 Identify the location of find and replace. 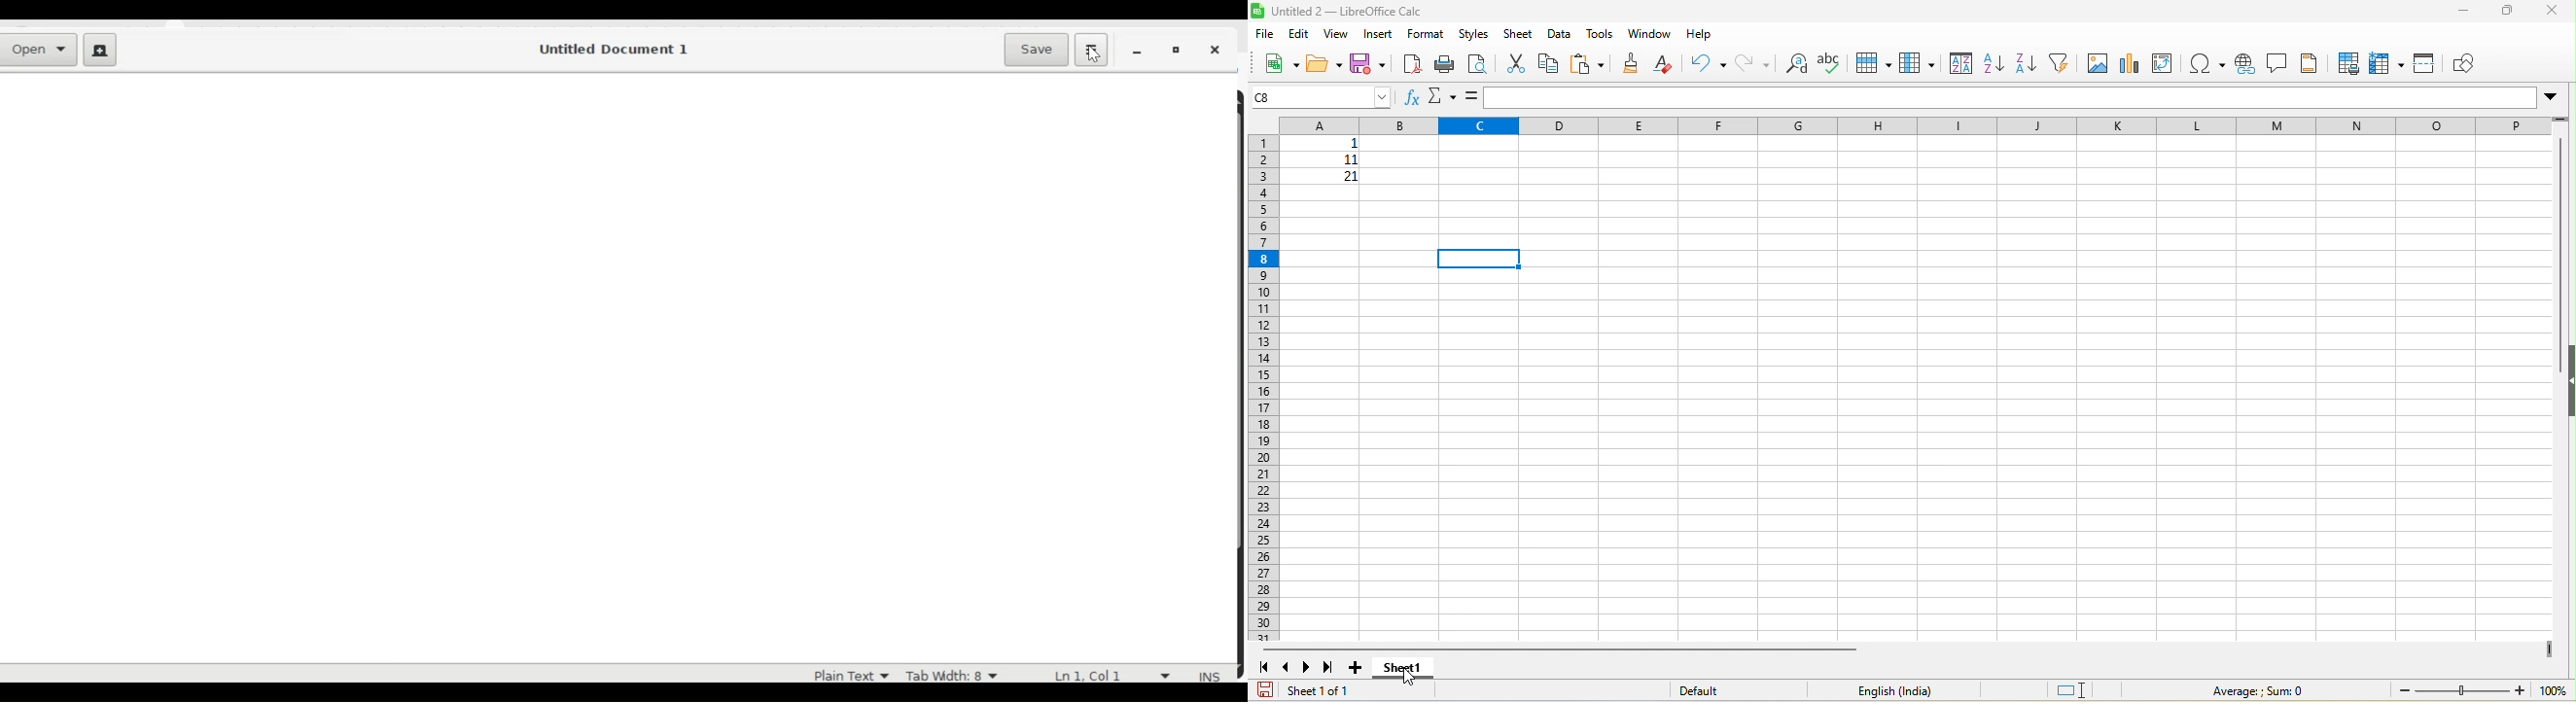
(1793, 63).